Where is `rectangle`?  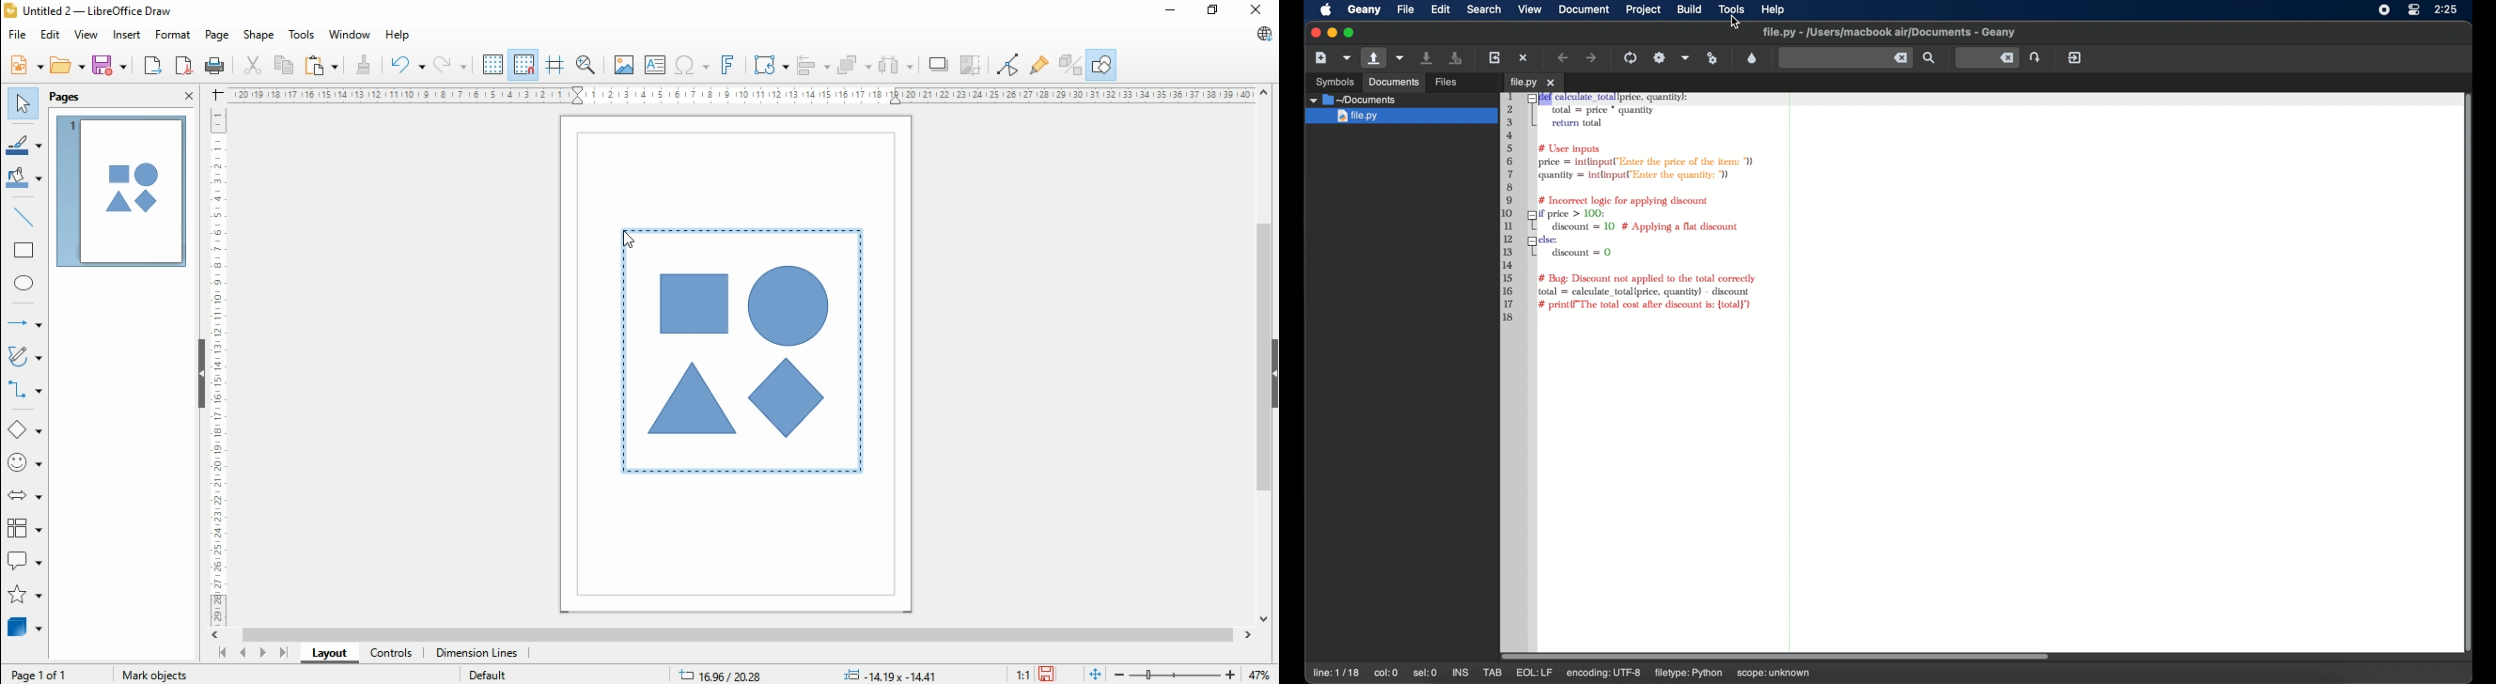 rectangle is located at coordinates (23, 250).